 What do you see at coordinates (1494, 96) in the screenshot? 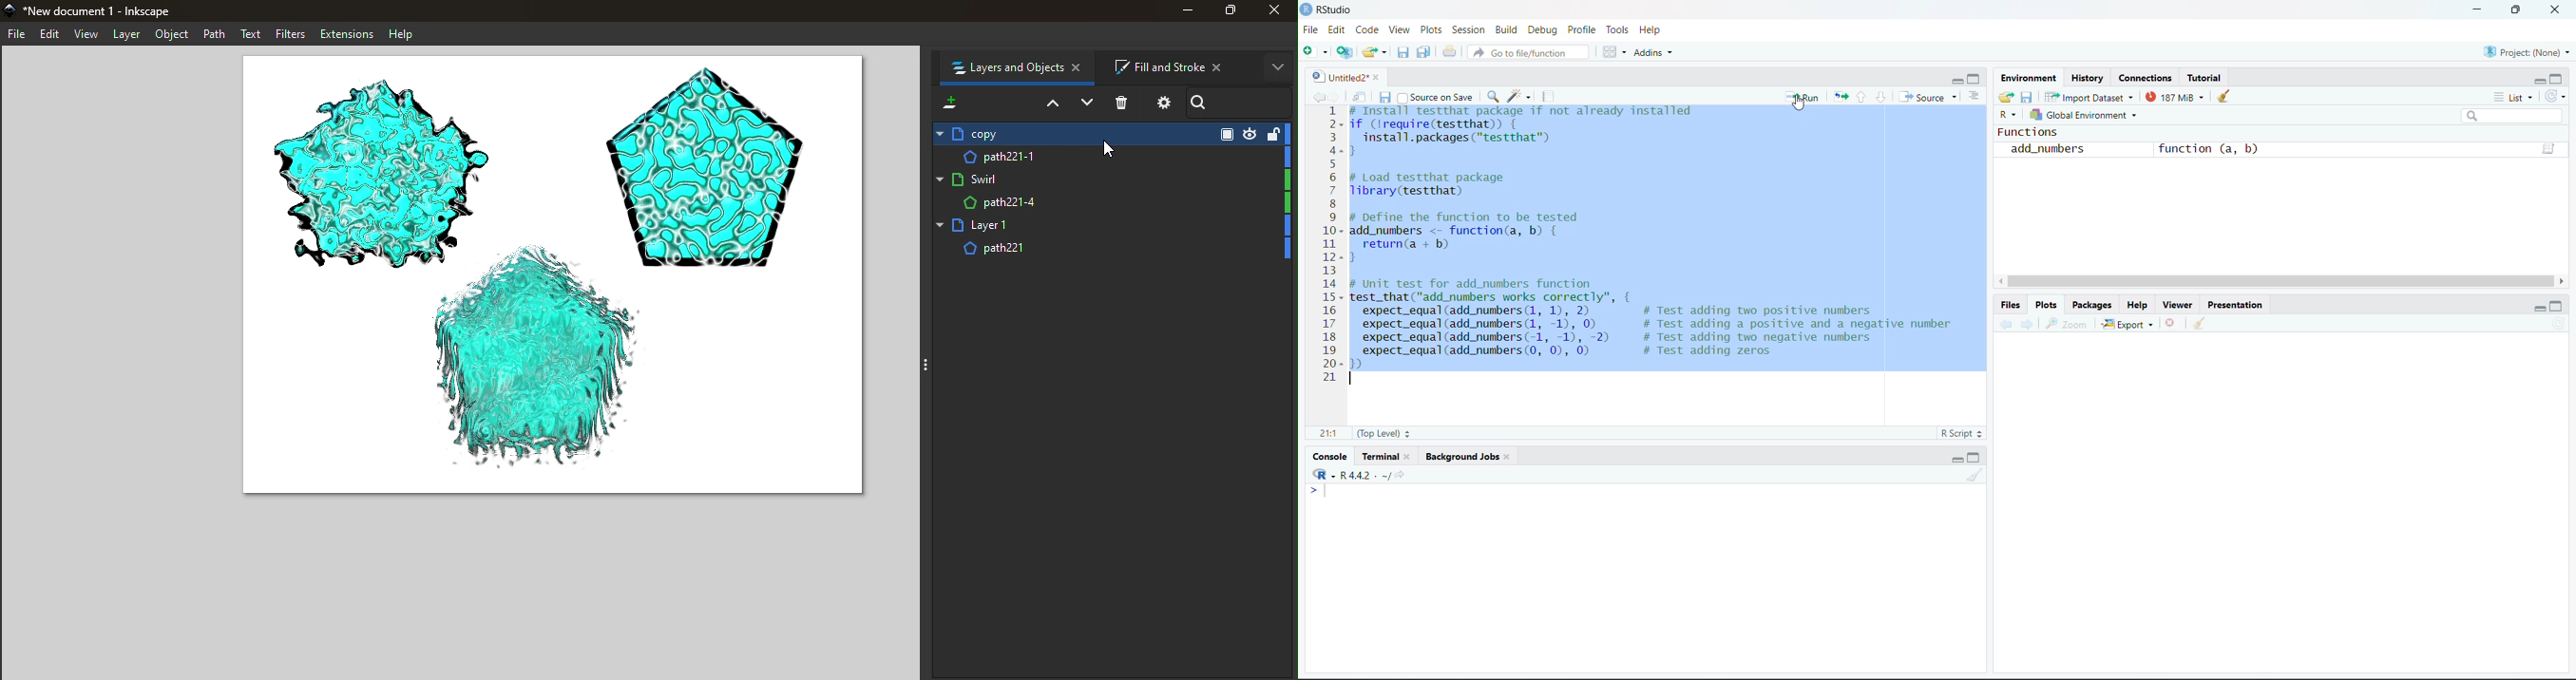
I see `find/replace` at bounding box center [1494, 96].